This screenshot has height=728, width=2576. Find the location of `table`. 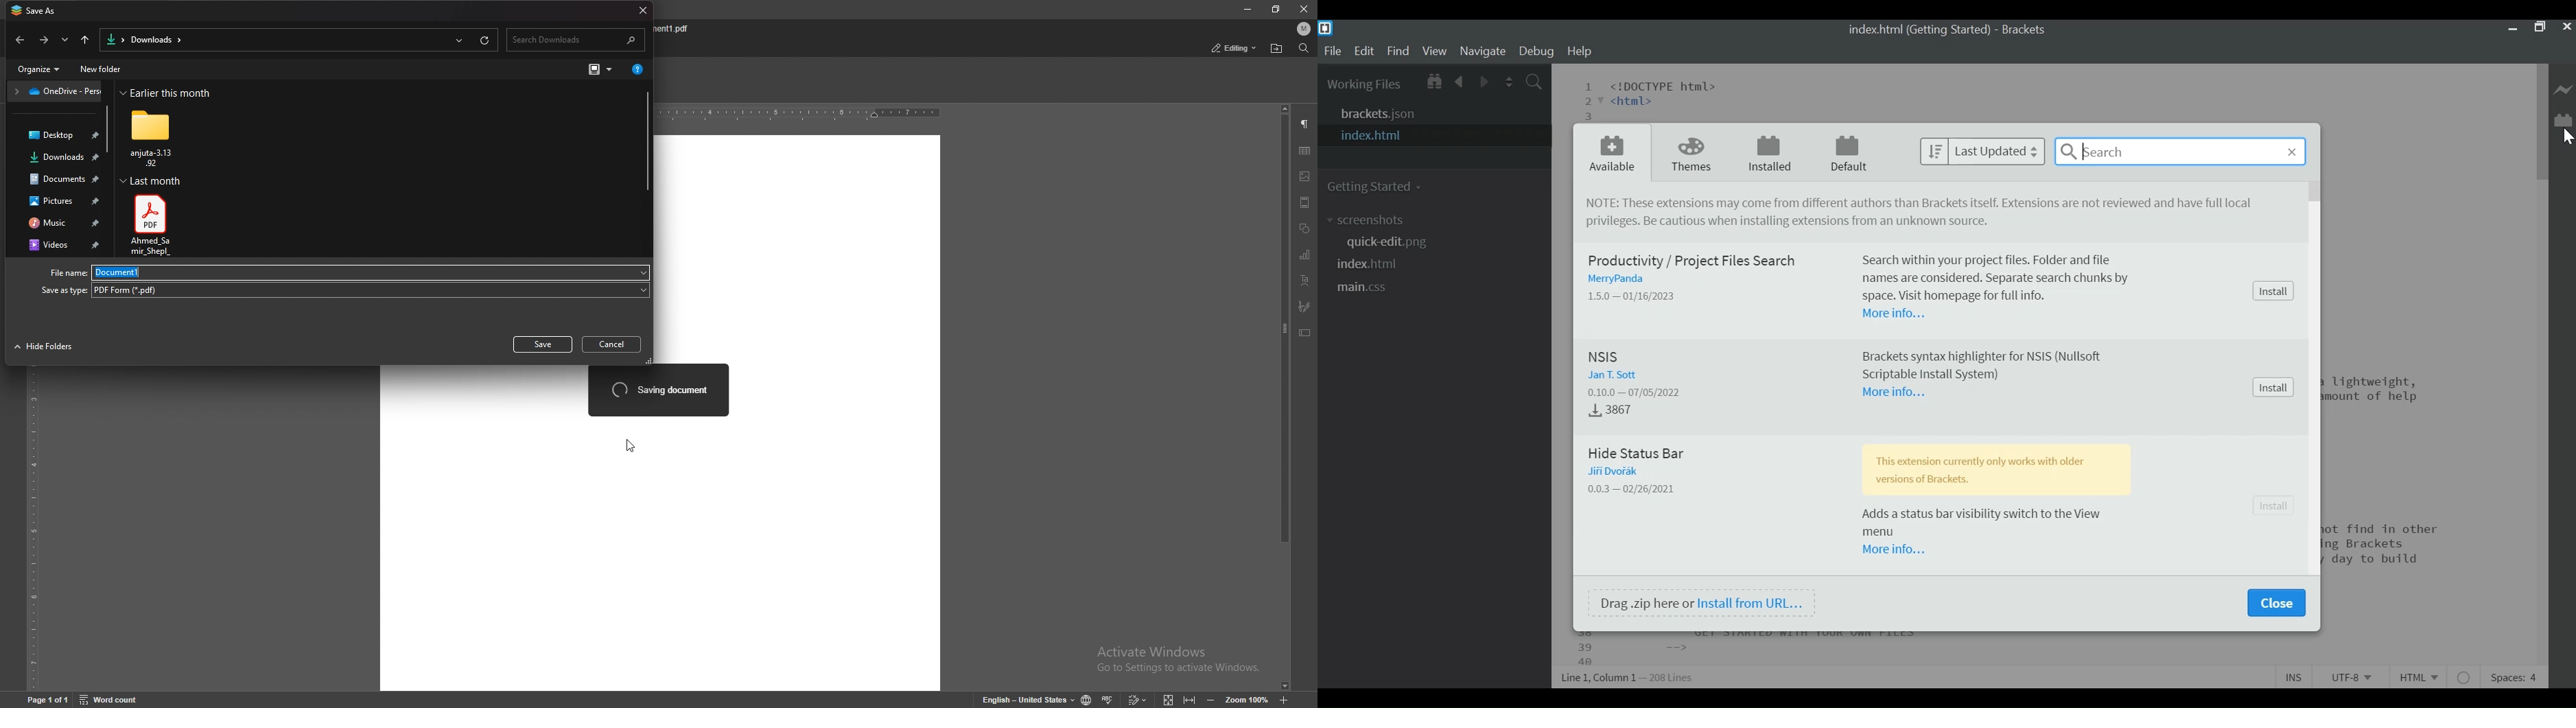

table is located at coordinates (1307, 152).